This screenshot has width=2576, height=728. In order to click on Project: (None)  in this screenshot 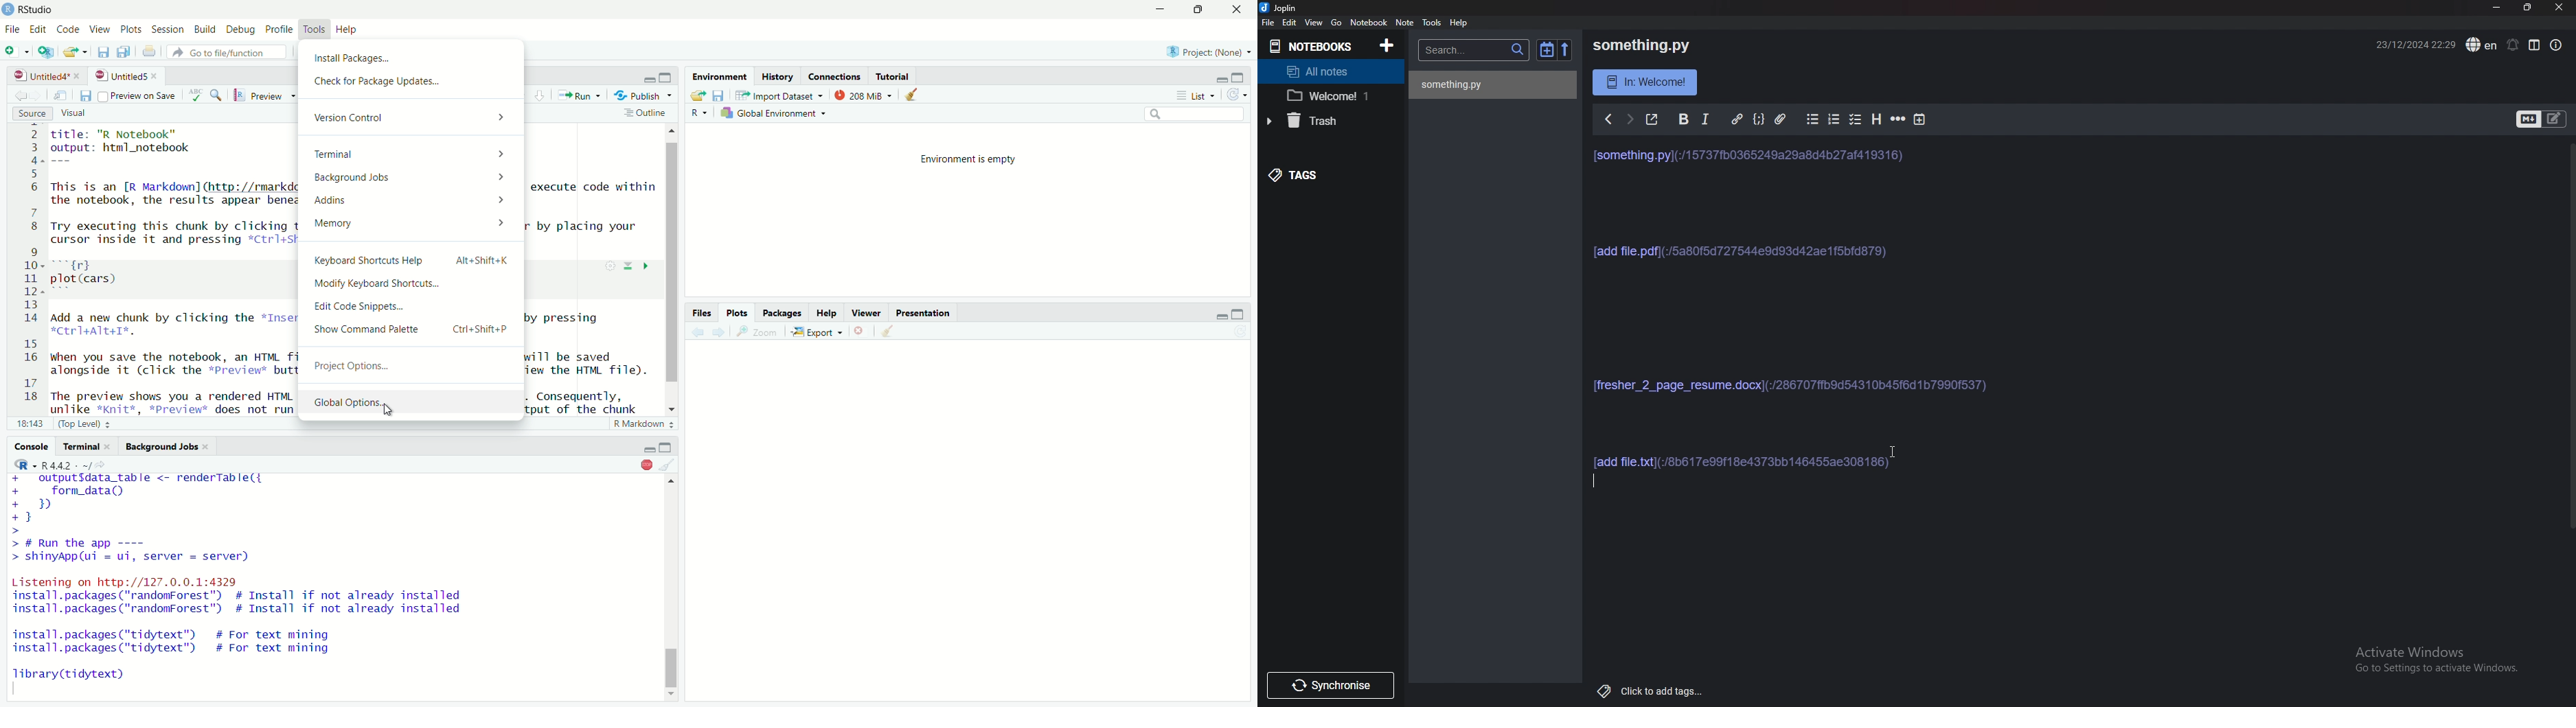, I will do `click(1205, 50)`.